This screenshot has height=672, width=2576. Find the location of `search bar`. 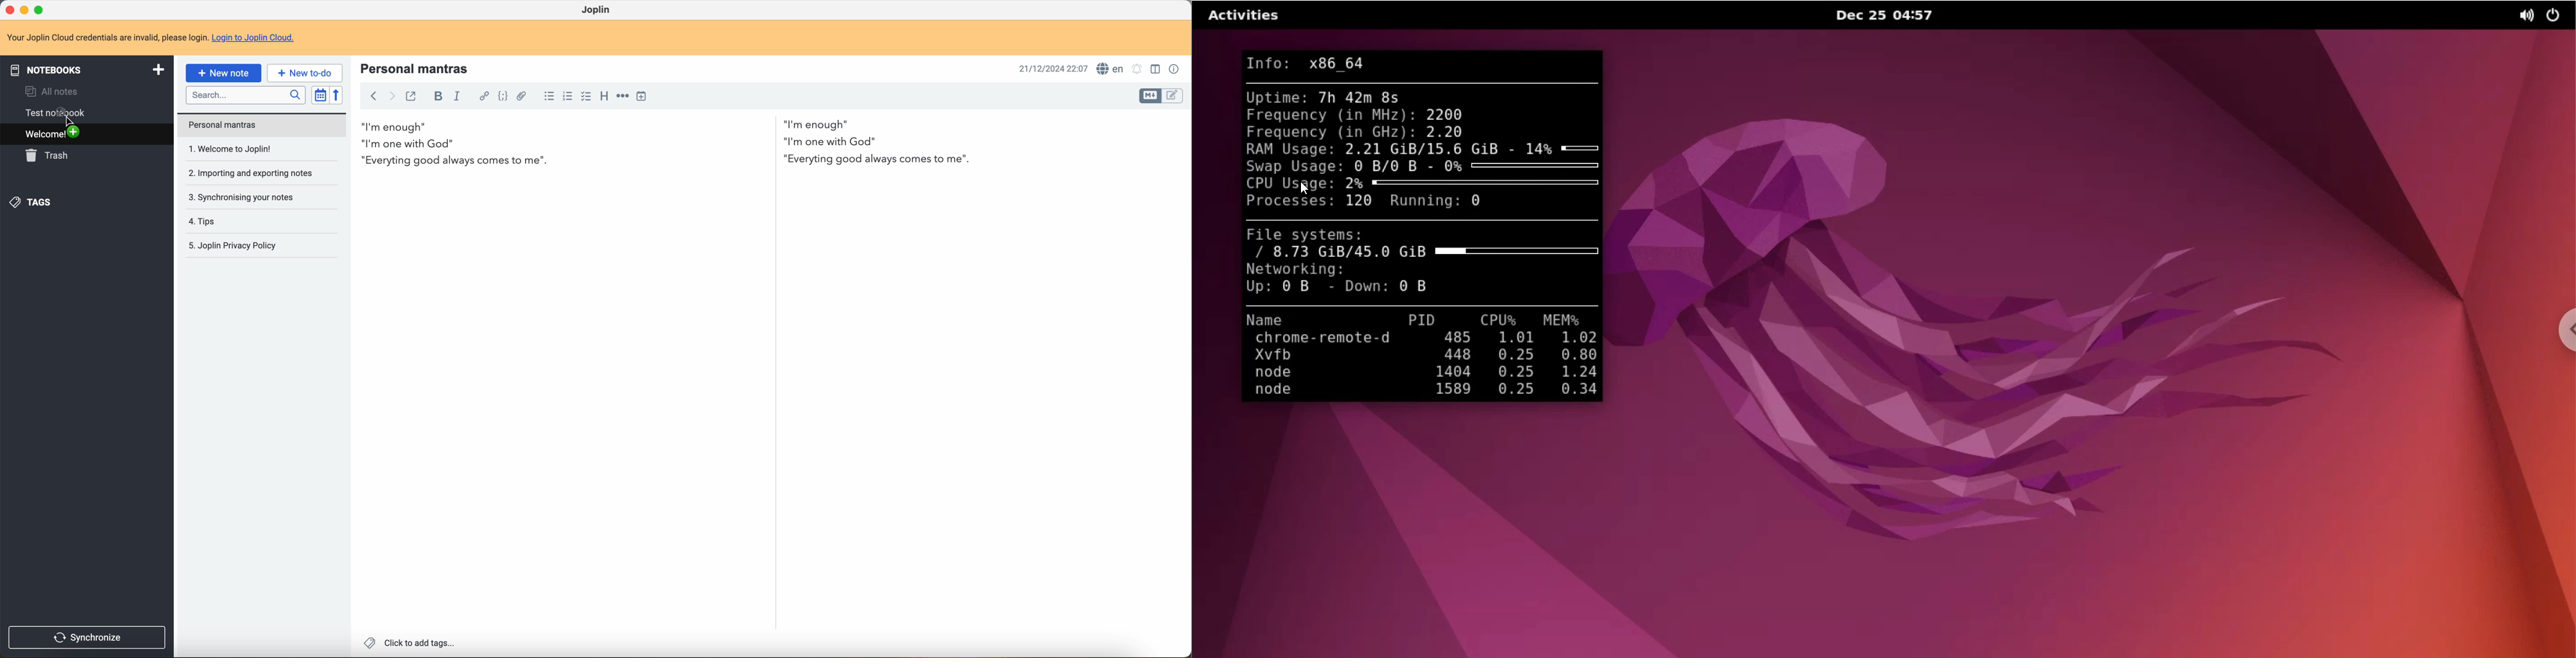

search bar is located at coordinates (246, 95).